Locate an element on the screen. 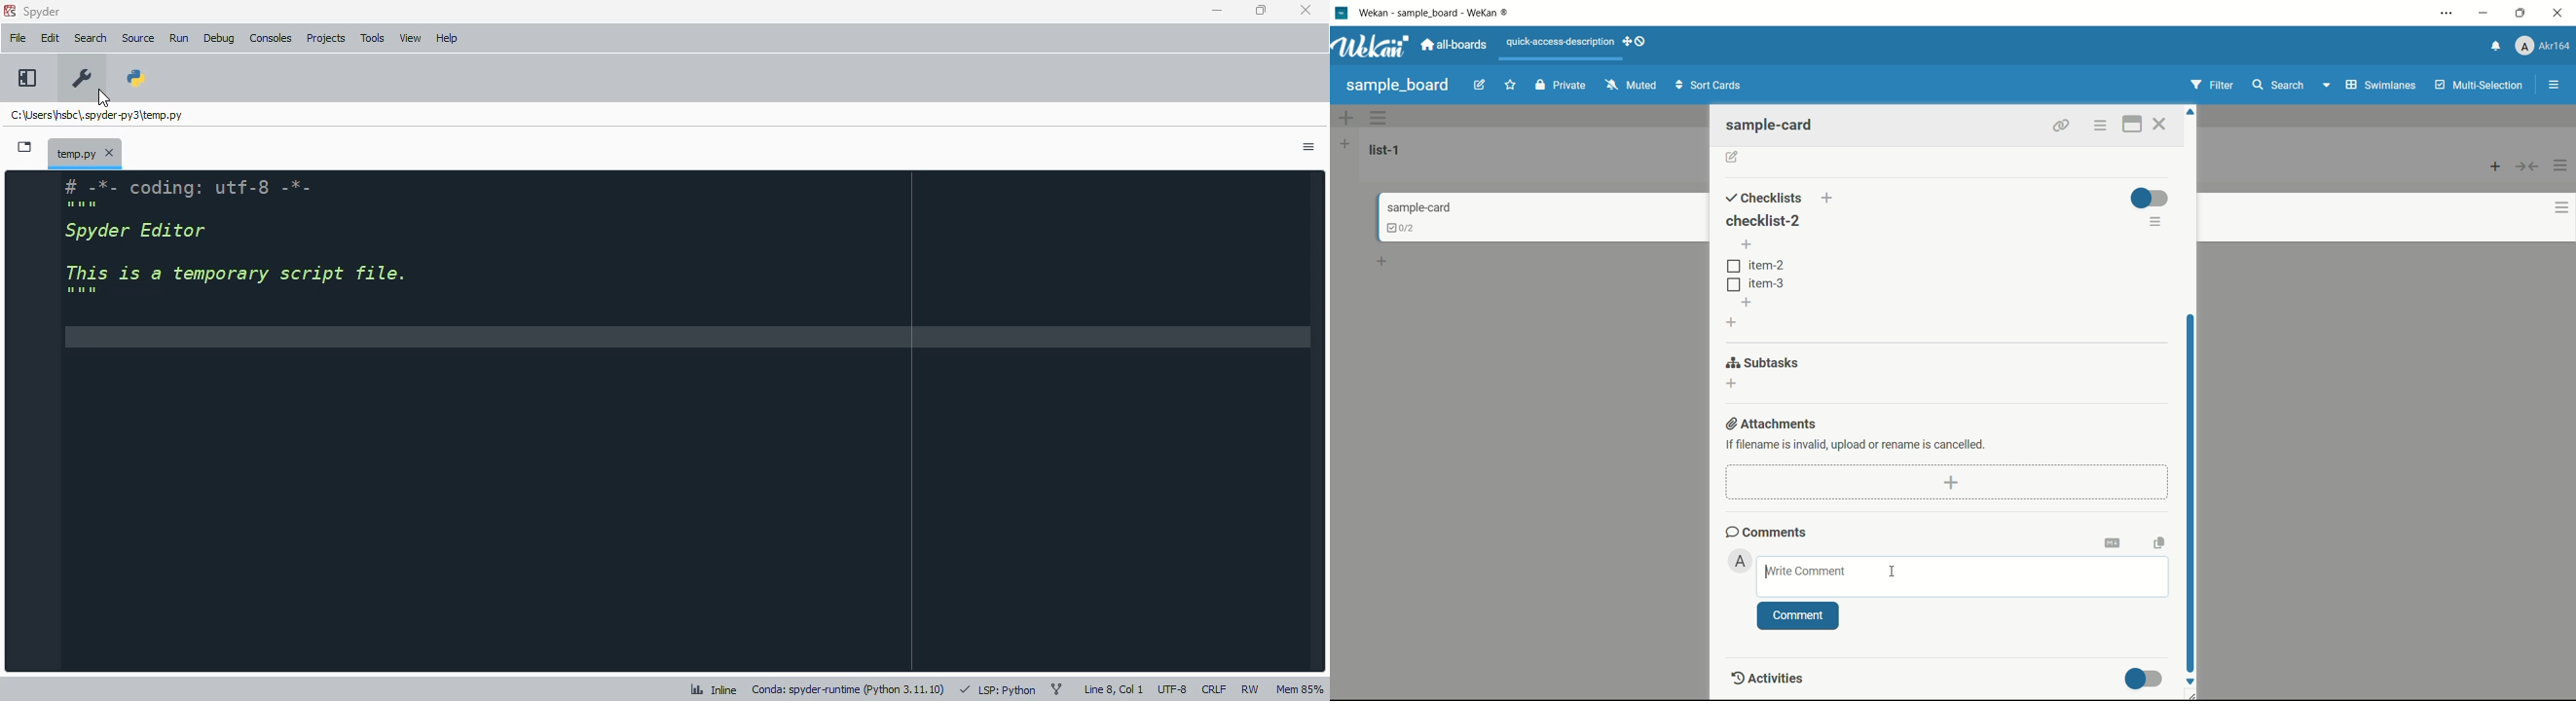  toggle button is located at coordinates (2149, 197).